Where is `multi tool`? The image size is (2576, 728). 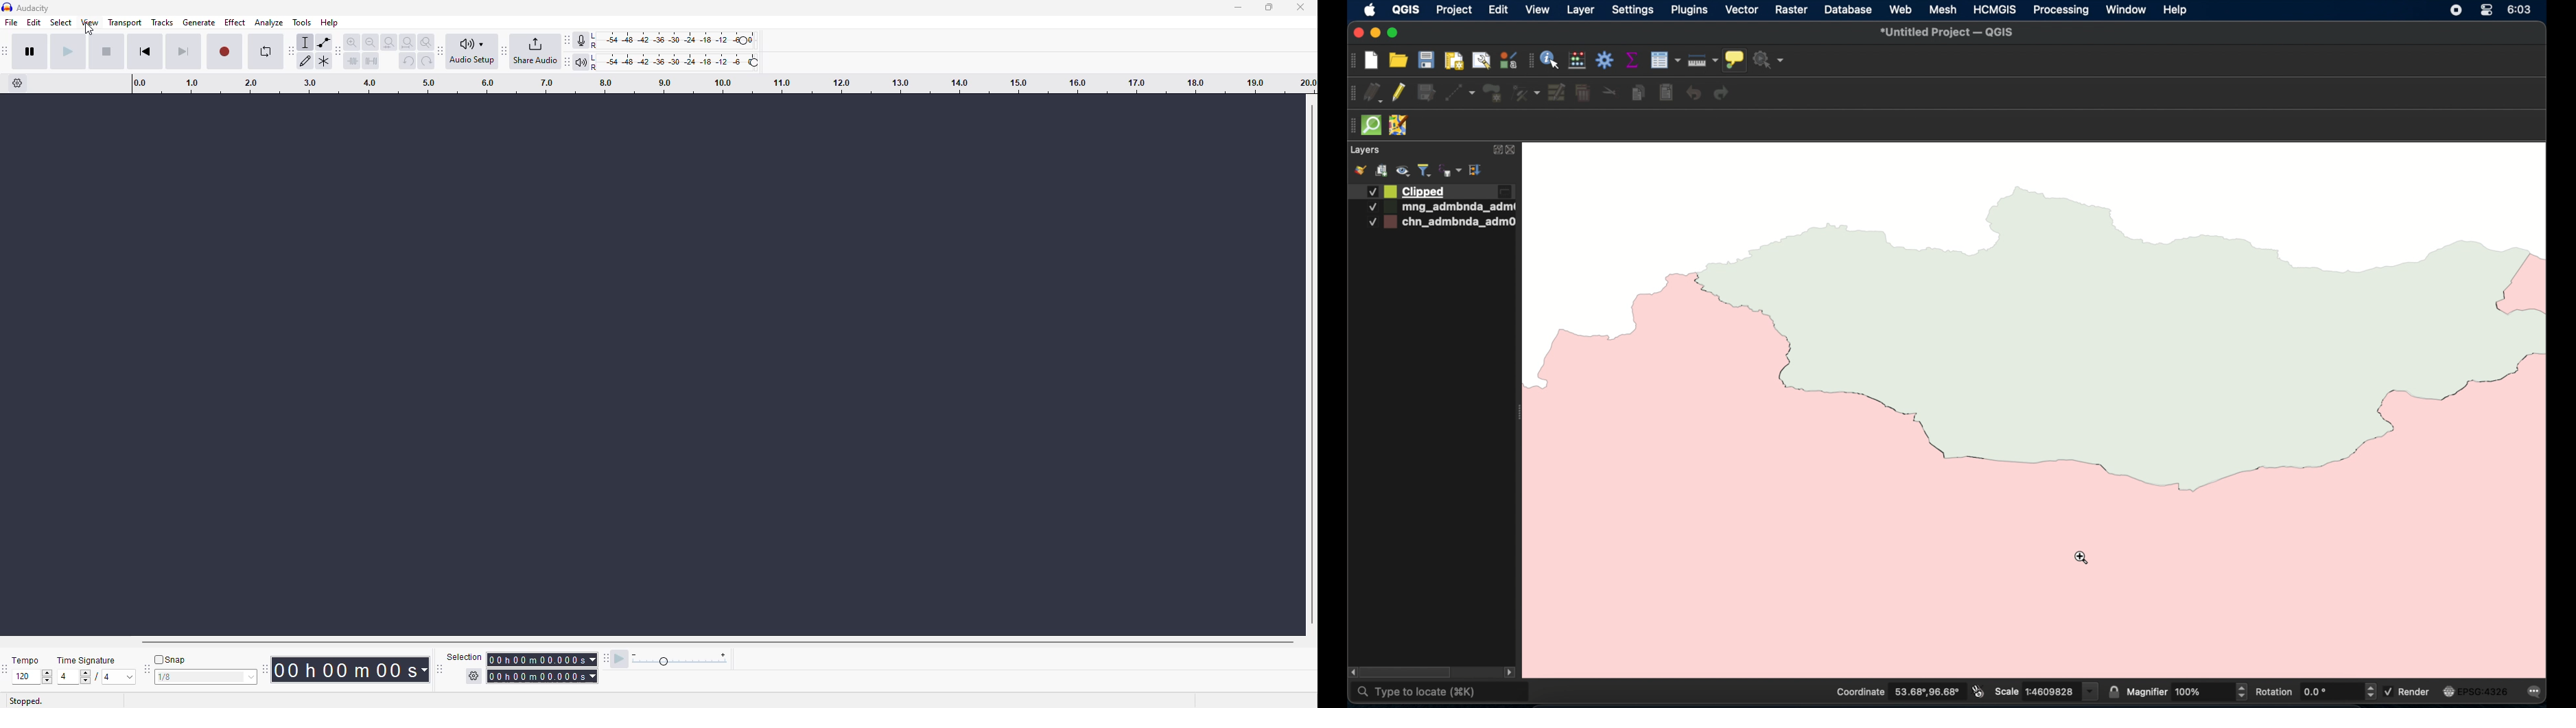 multi tool is located at coordinates (325, 60).